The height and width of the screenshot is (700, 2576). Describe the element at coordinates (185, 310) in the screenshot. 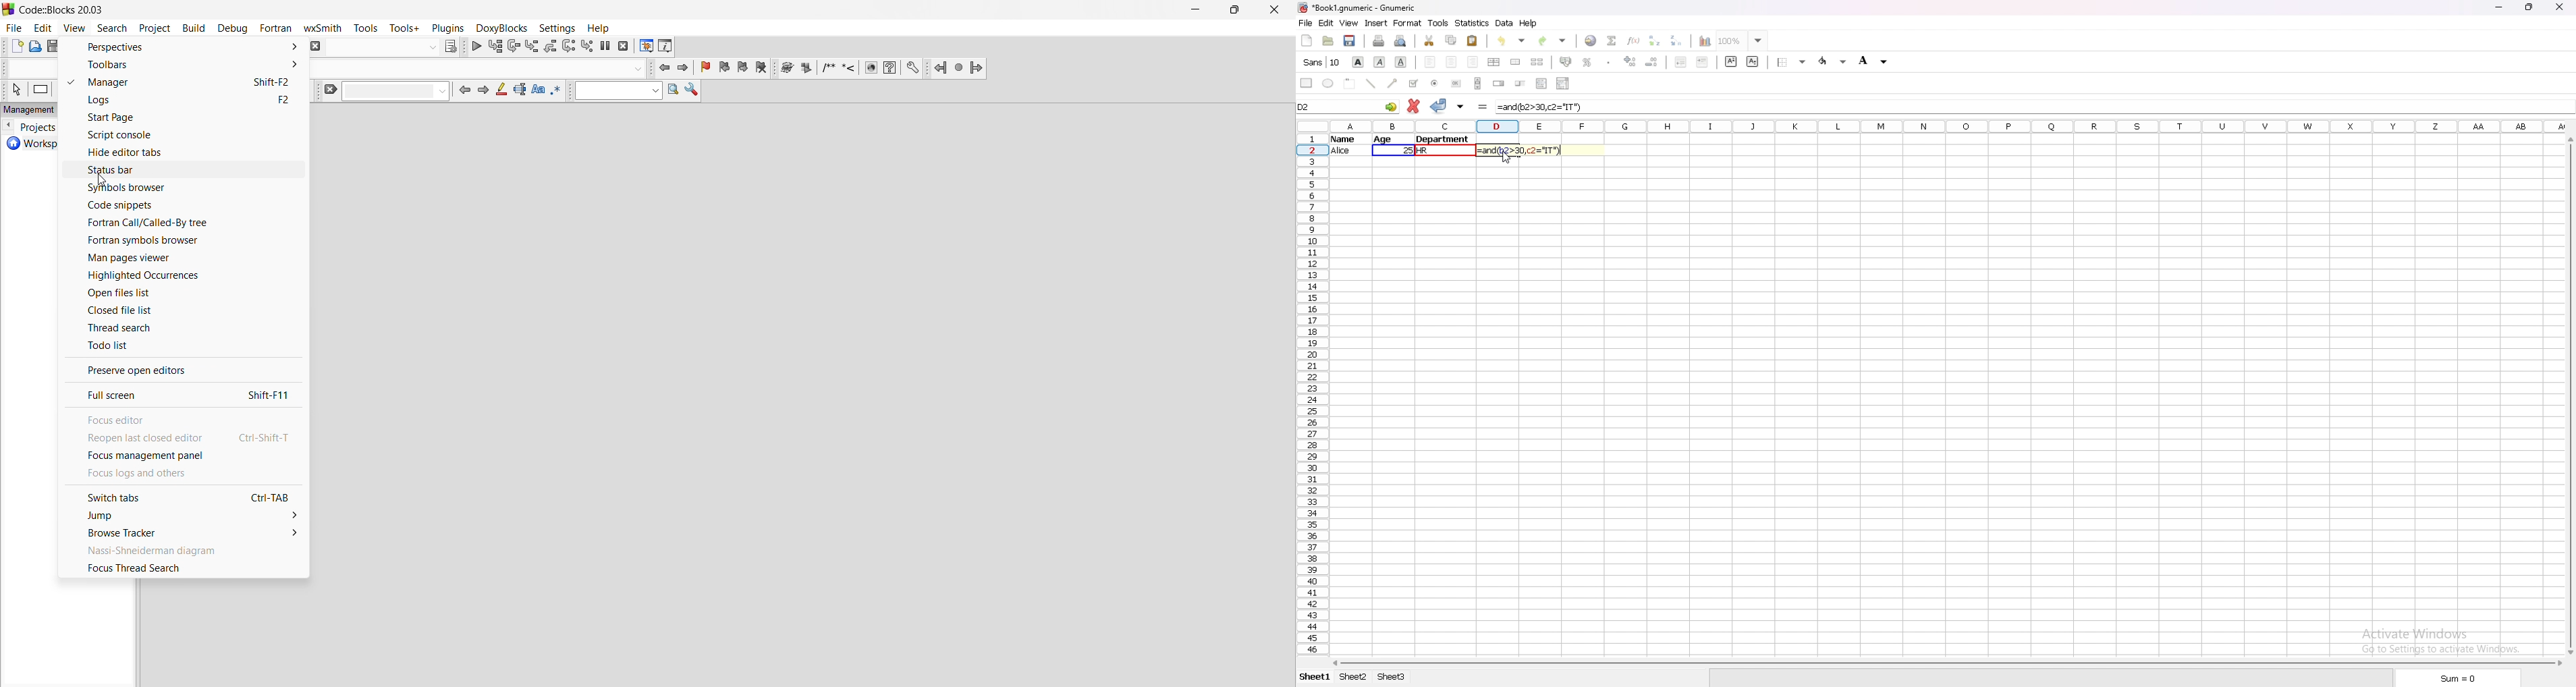

I see `closed file list` at that location.